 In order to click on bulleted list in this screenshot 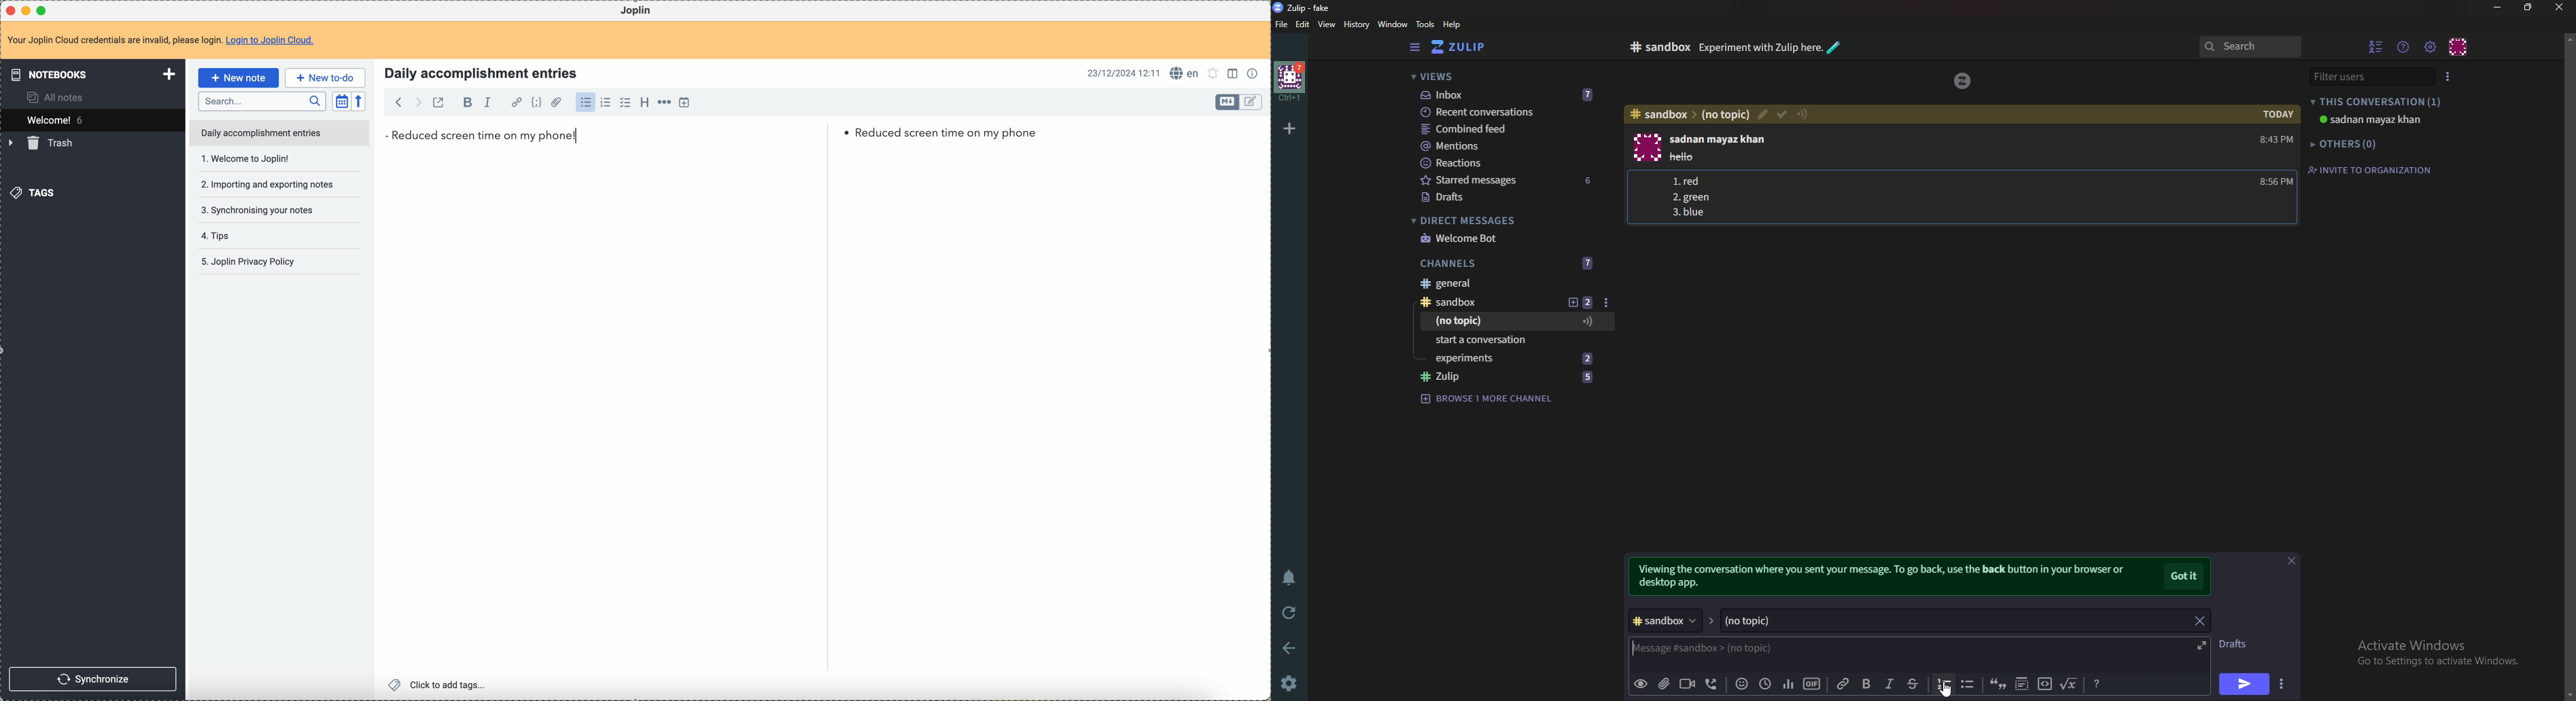, I will do `click(586, 104)`.